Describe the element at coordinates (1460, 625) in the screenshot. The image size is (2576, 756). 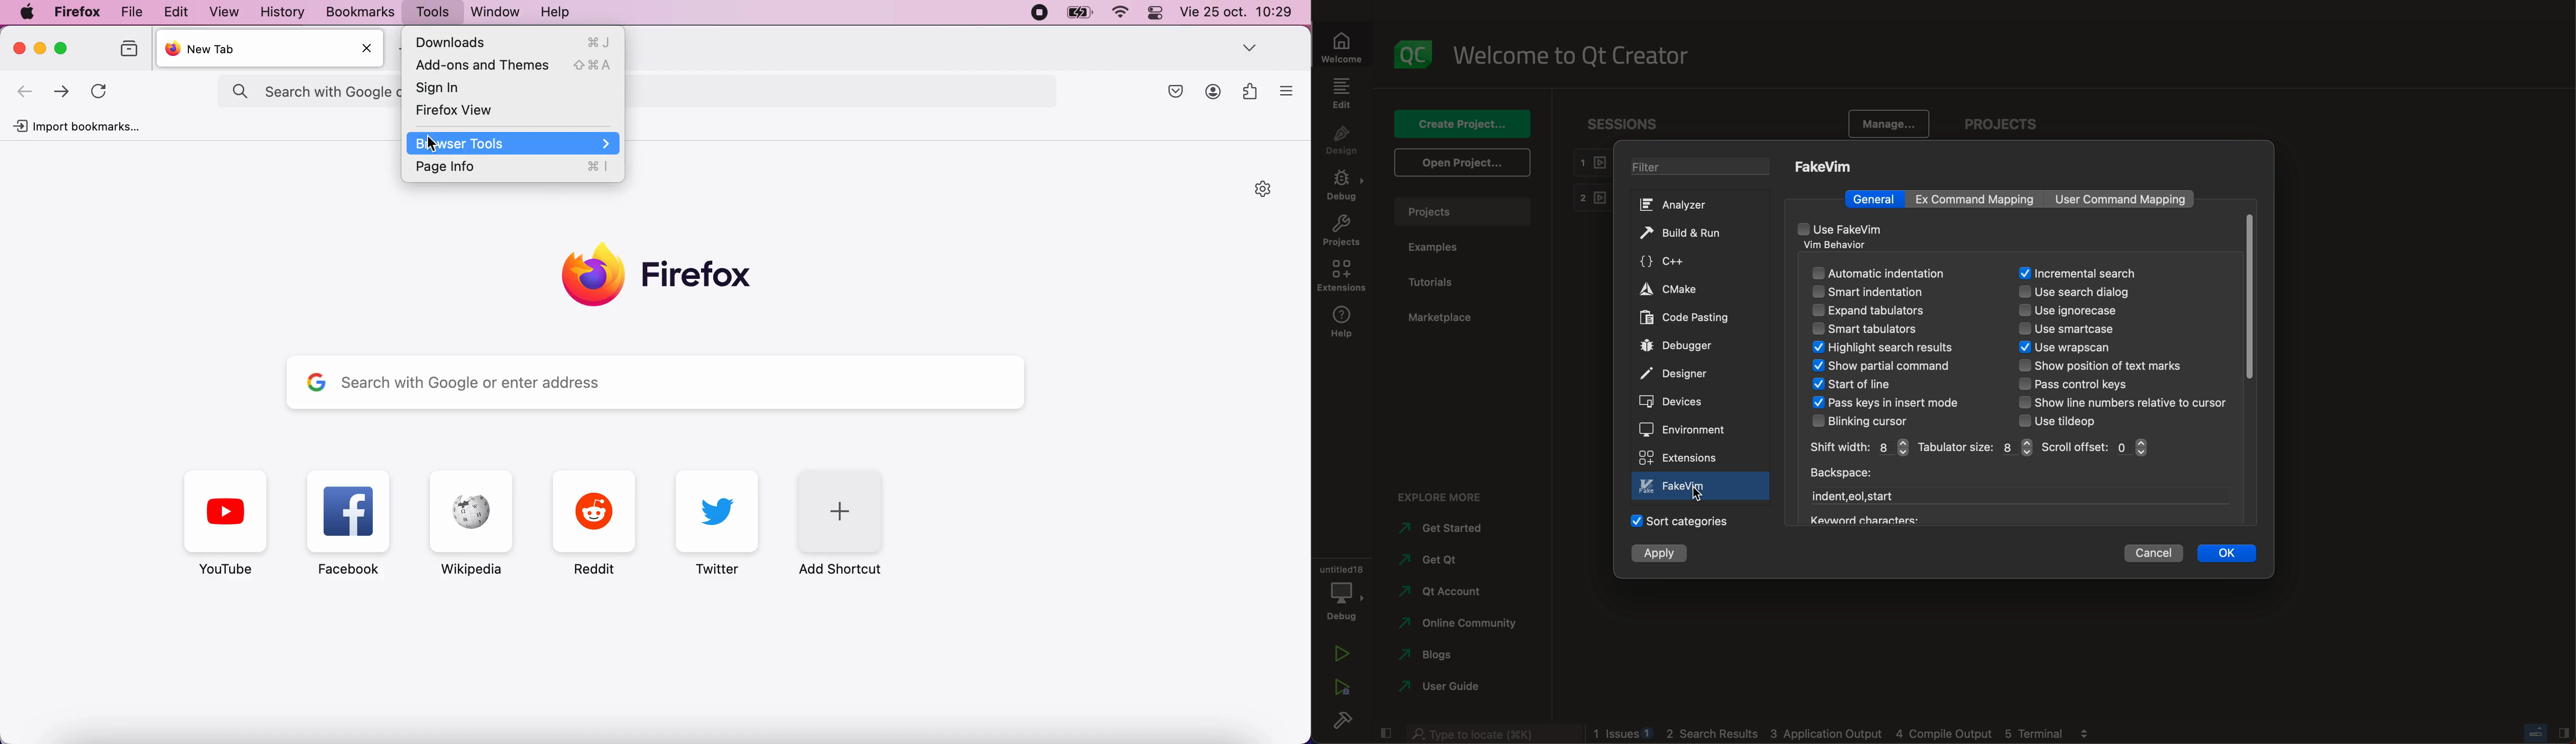
I see `community` at that location.